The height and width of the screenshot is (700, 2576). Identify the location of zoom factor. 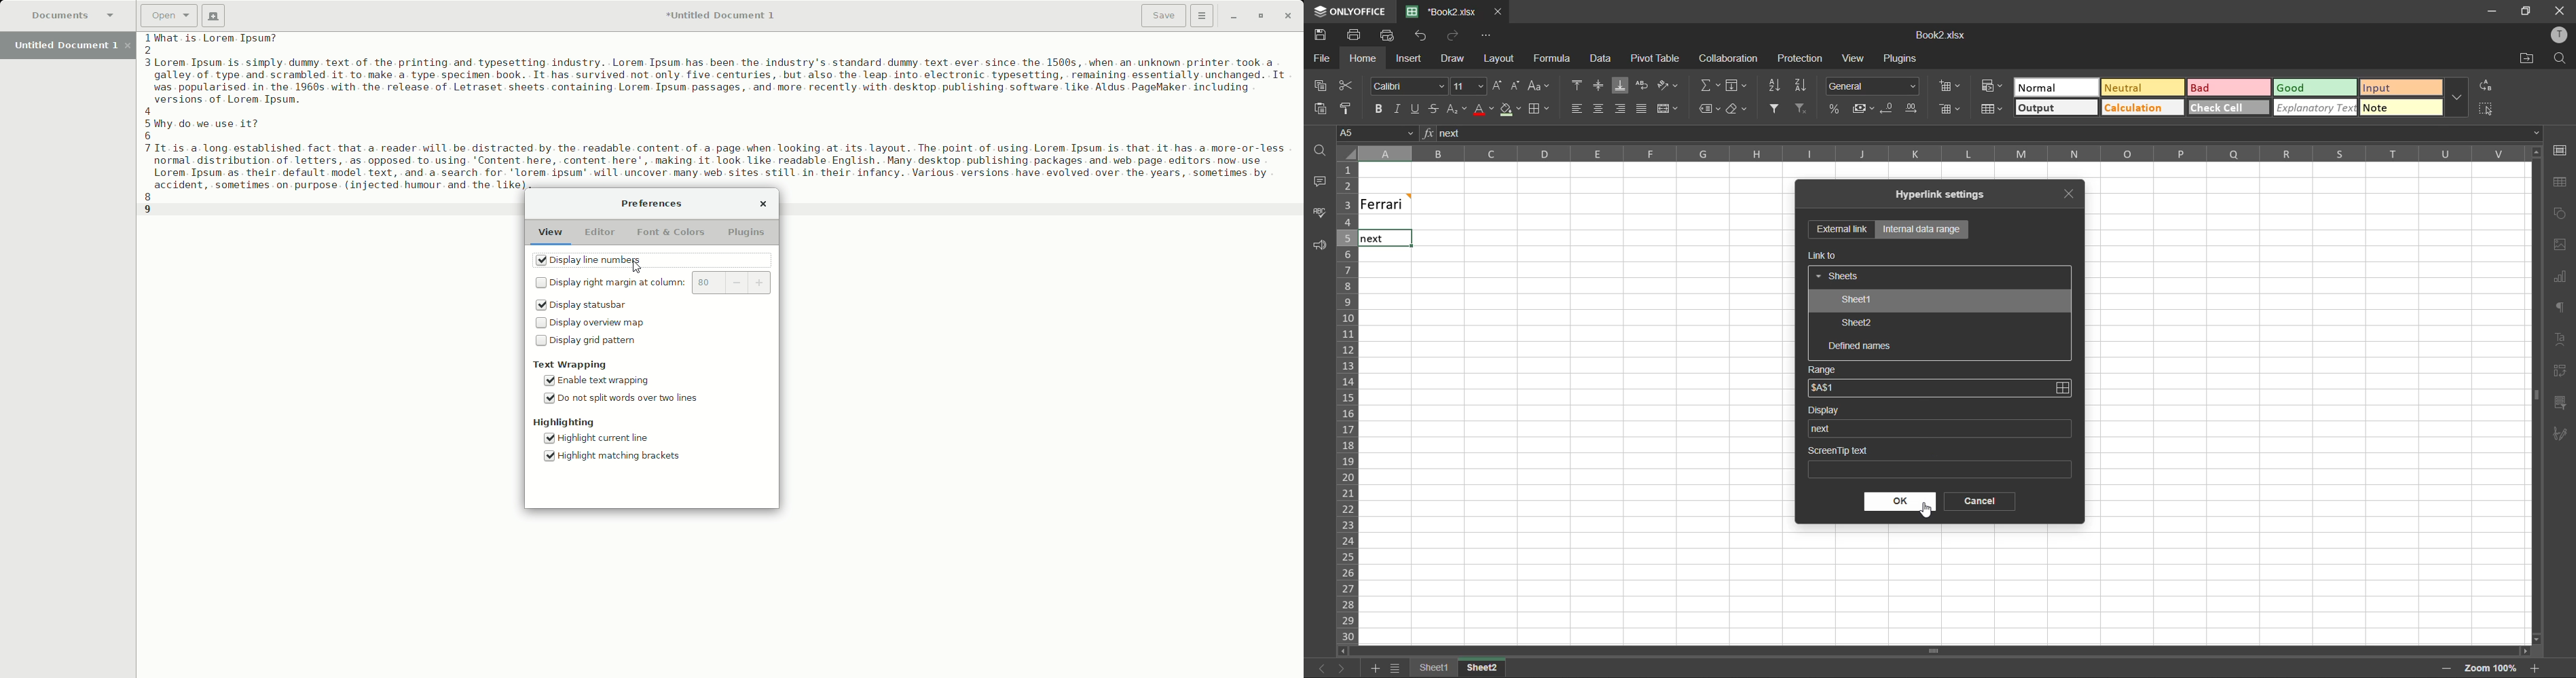
(2488, 667).